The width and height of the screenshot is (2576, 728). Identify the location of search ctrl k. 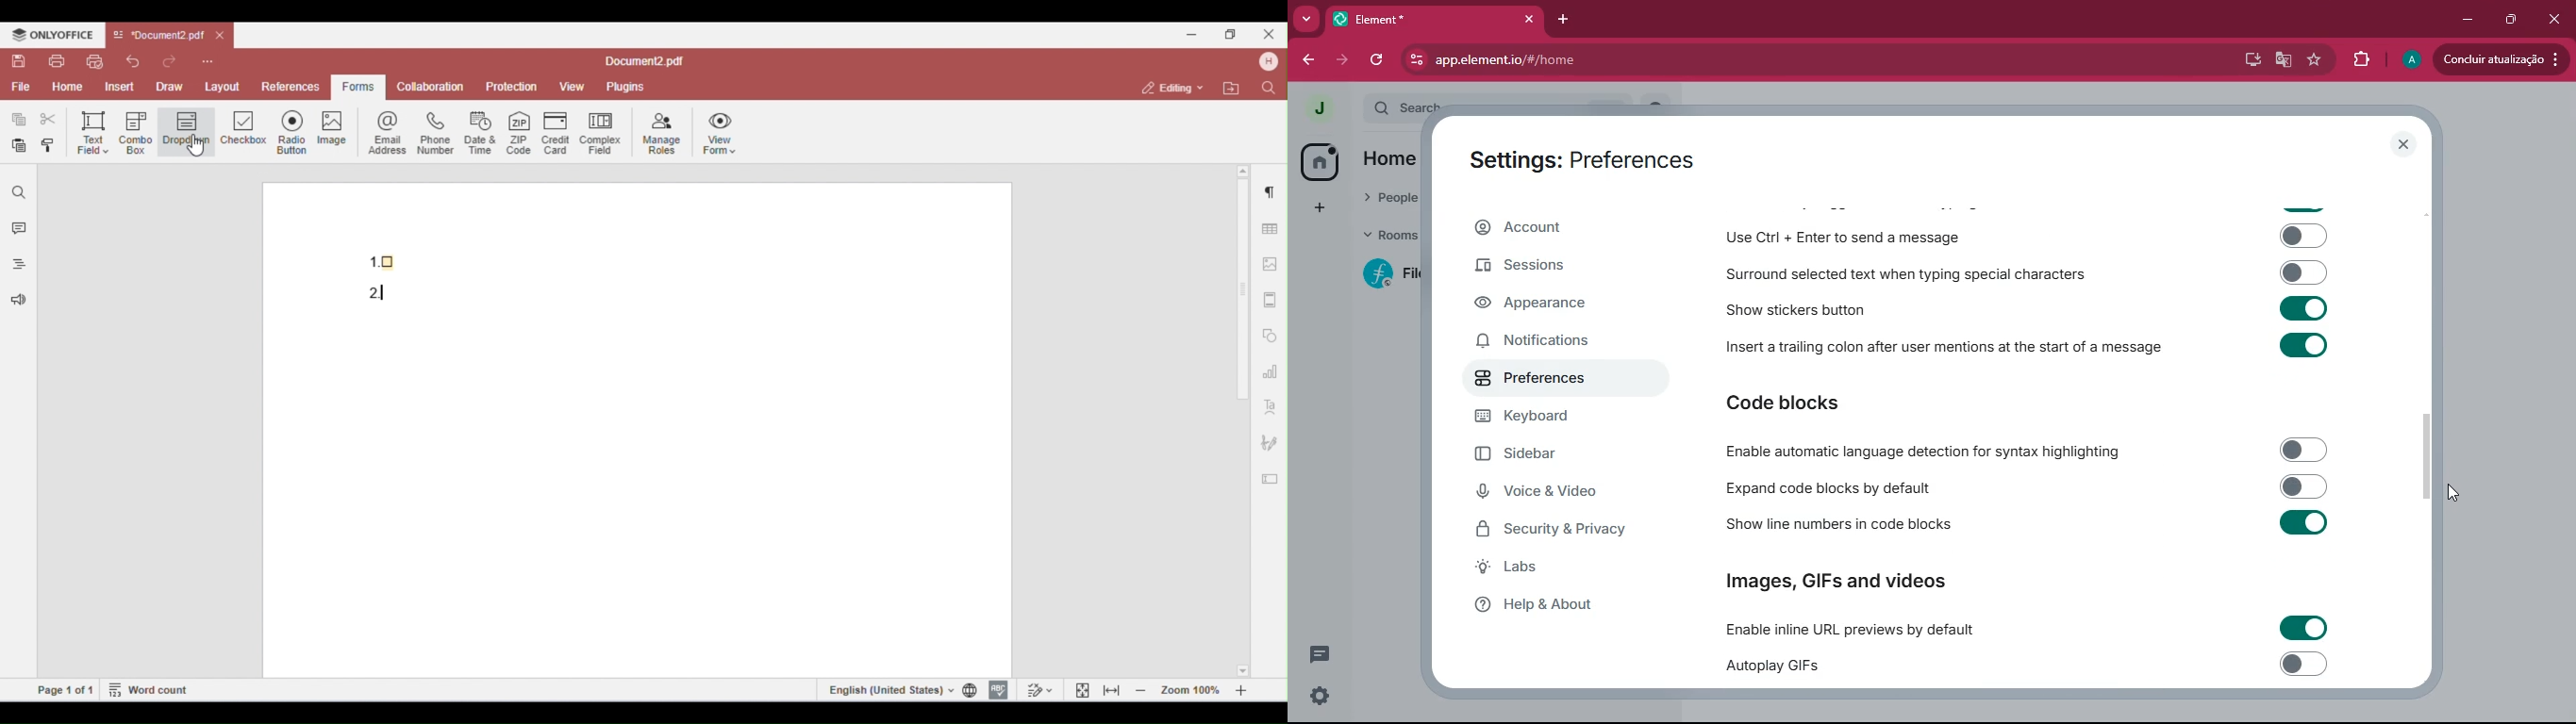
(1508, 108).